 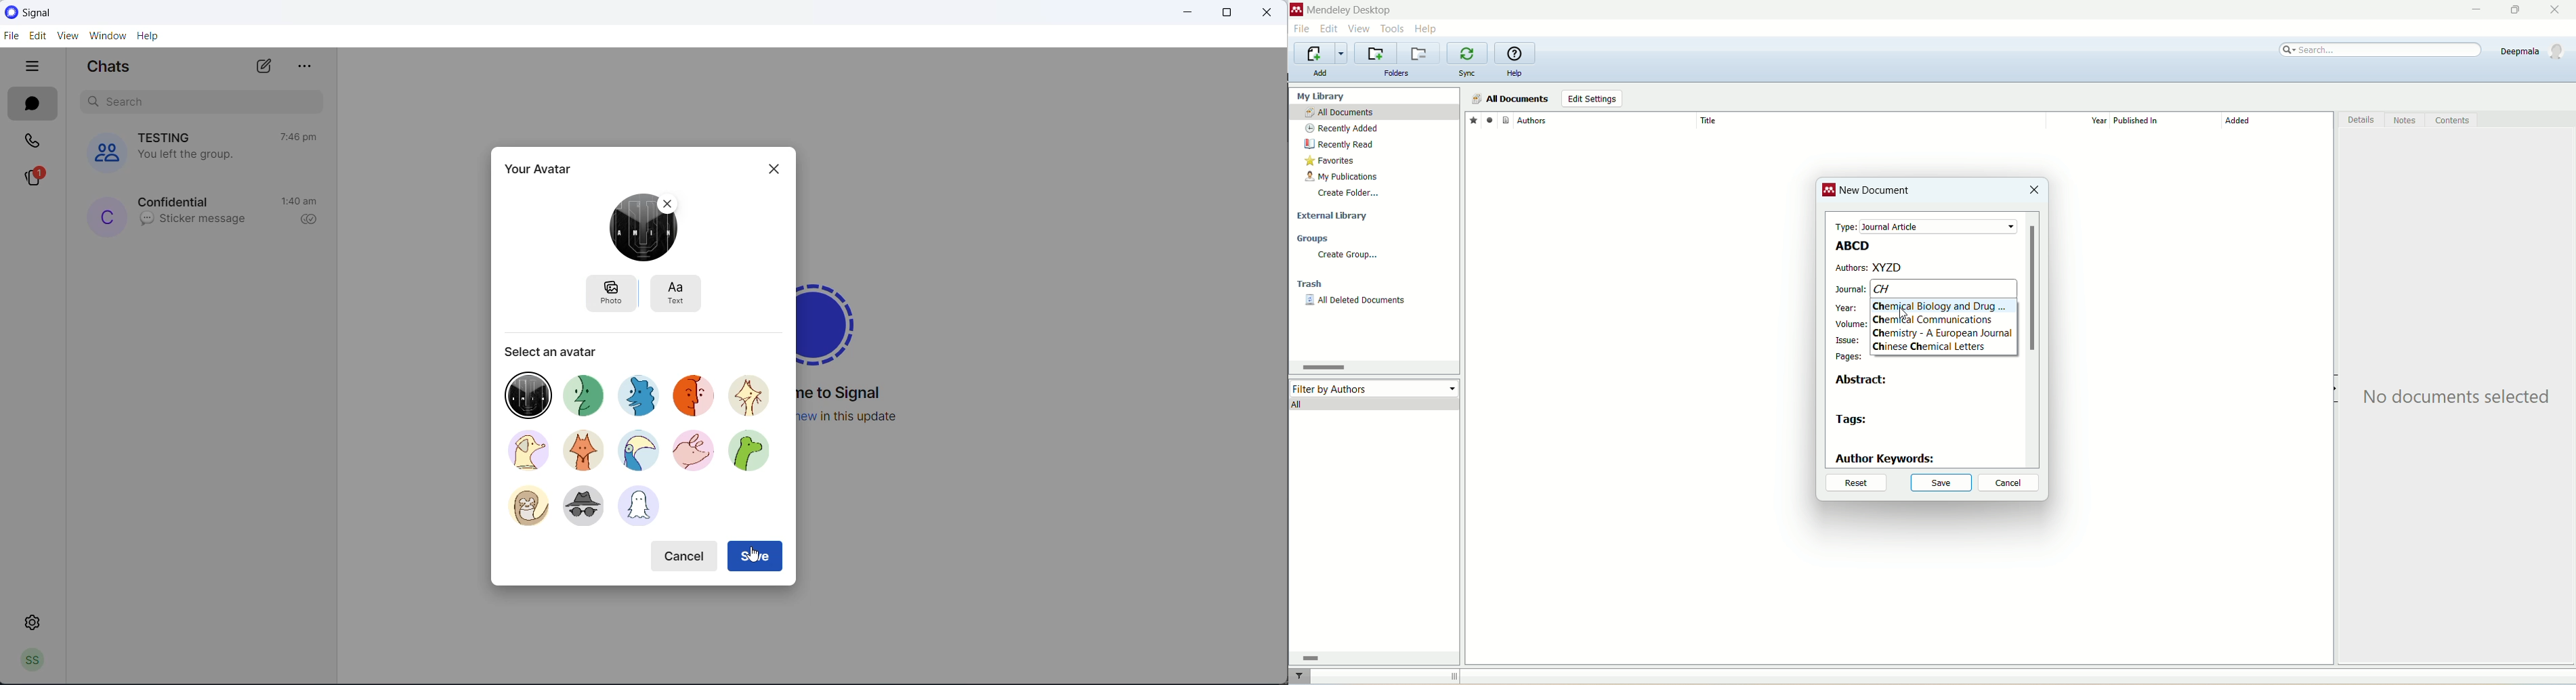 What do you see at coordinates (581, 449) in the screenshot?
I see `avatar` at bounding box center [581, 449].